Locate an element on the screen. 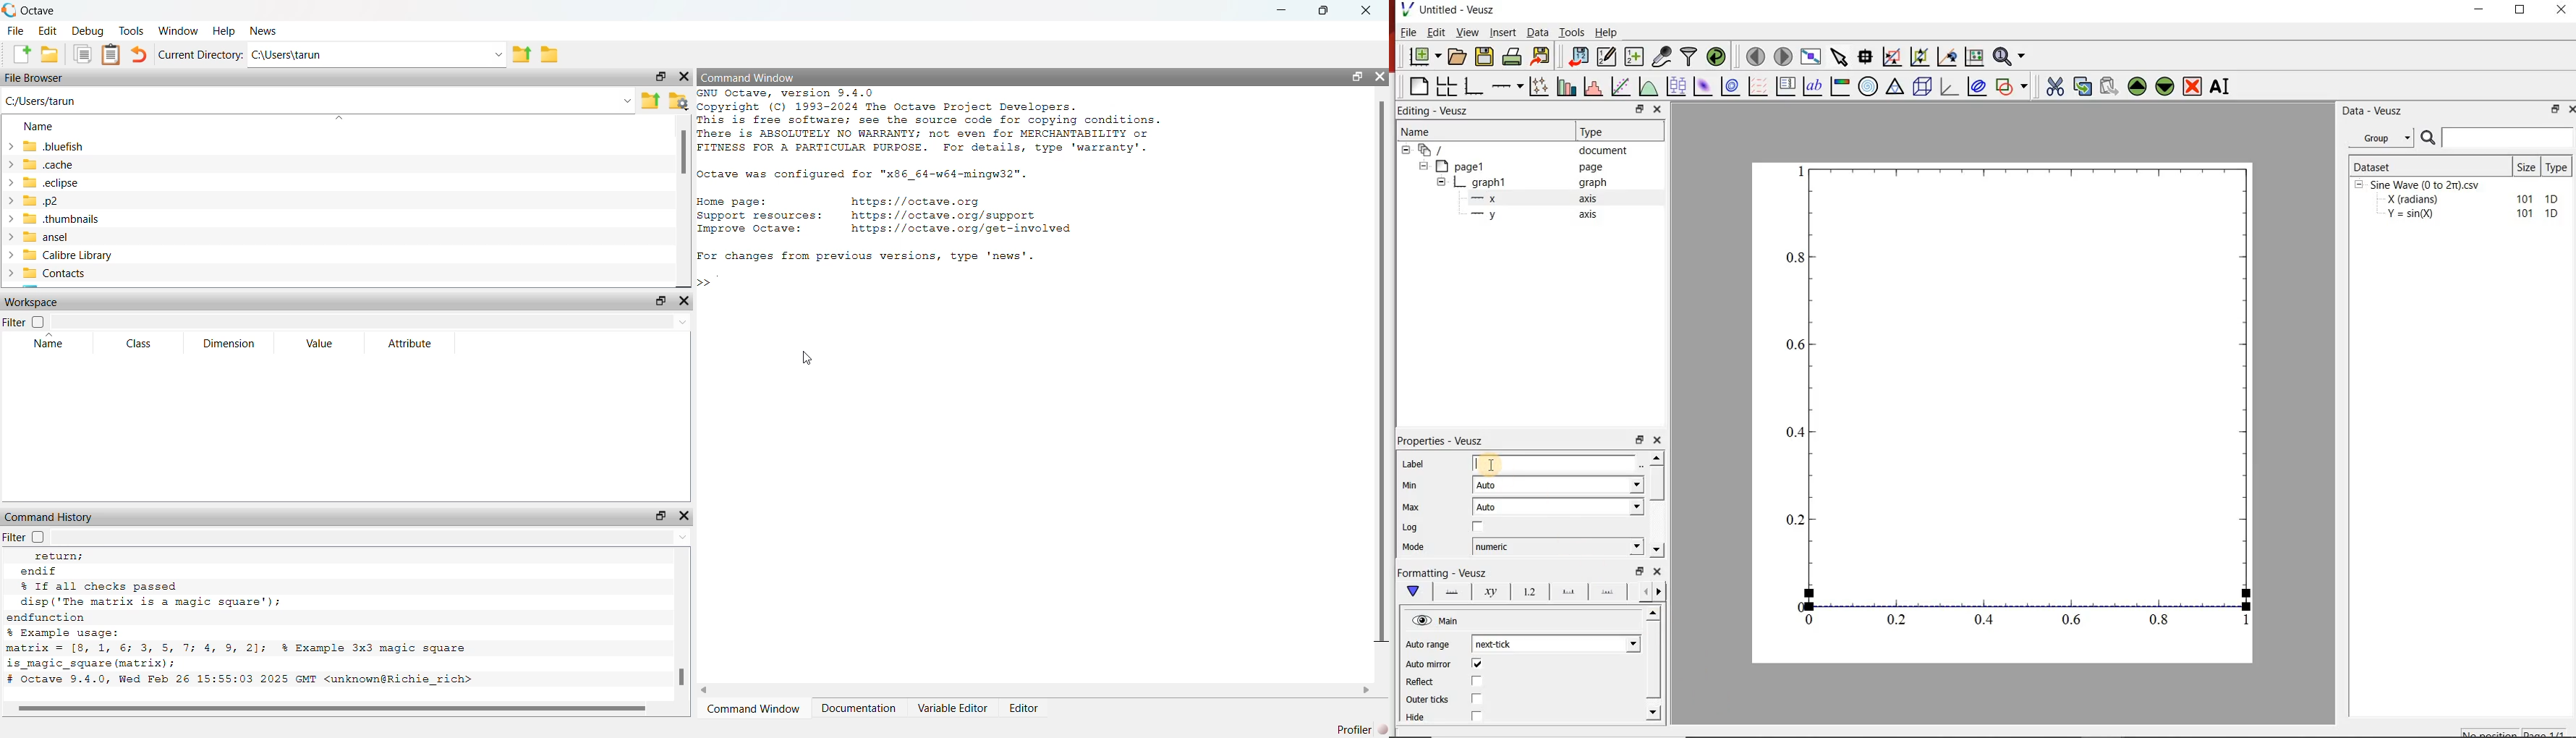 The image size is (2576, 756). Label is located at coordinates (1414, 464).